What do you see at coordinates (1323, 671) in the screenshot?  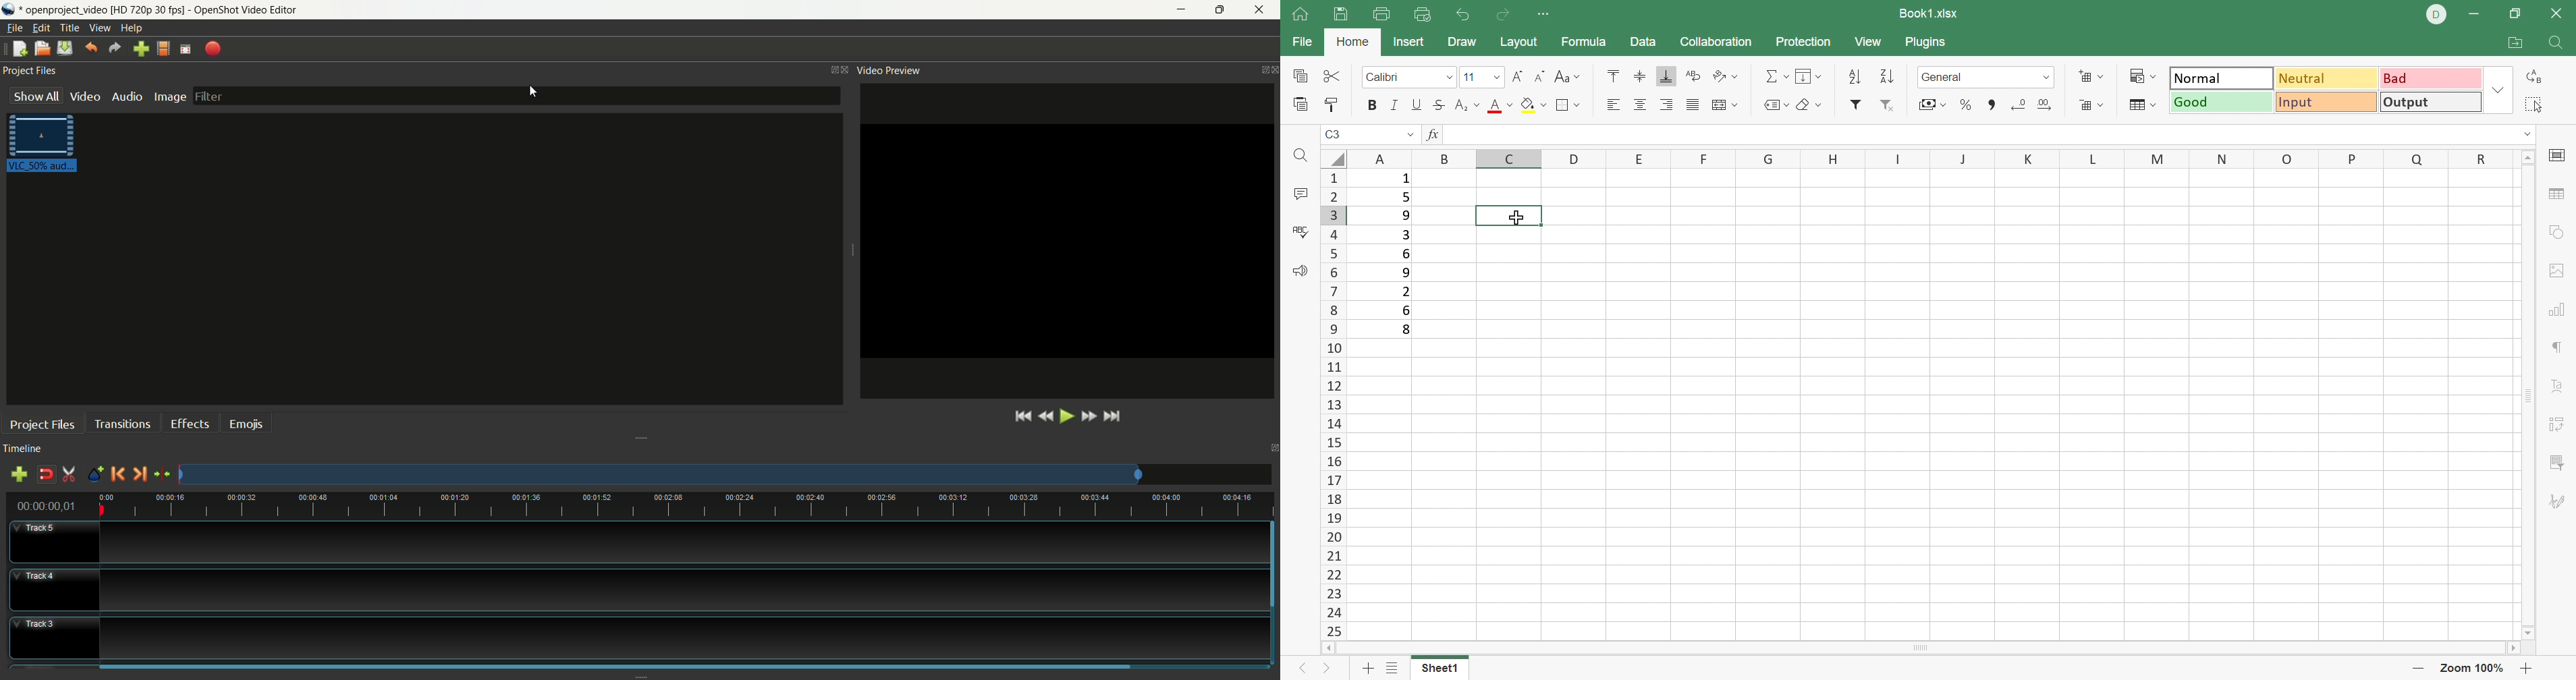 I see `Next` at bounding box center [1323, 671].